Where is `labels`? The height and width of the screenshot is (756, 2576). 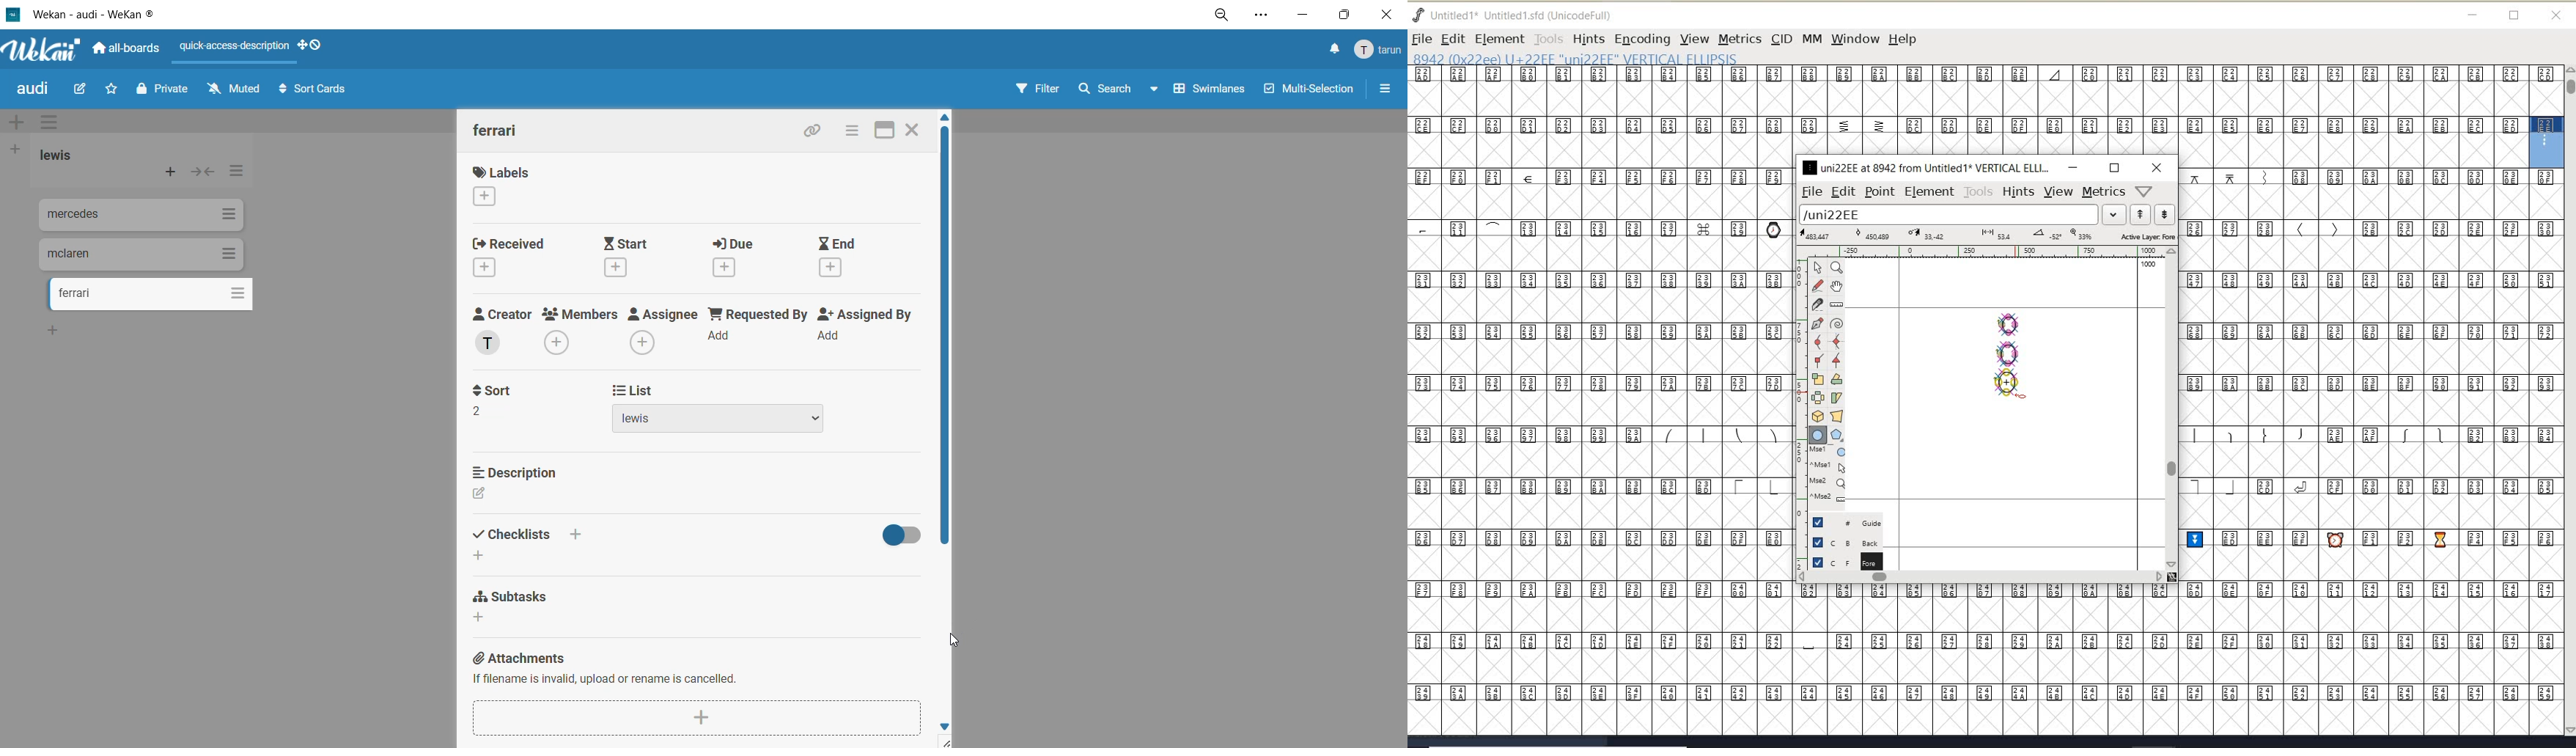 labels is located at coordinates (509, 186).